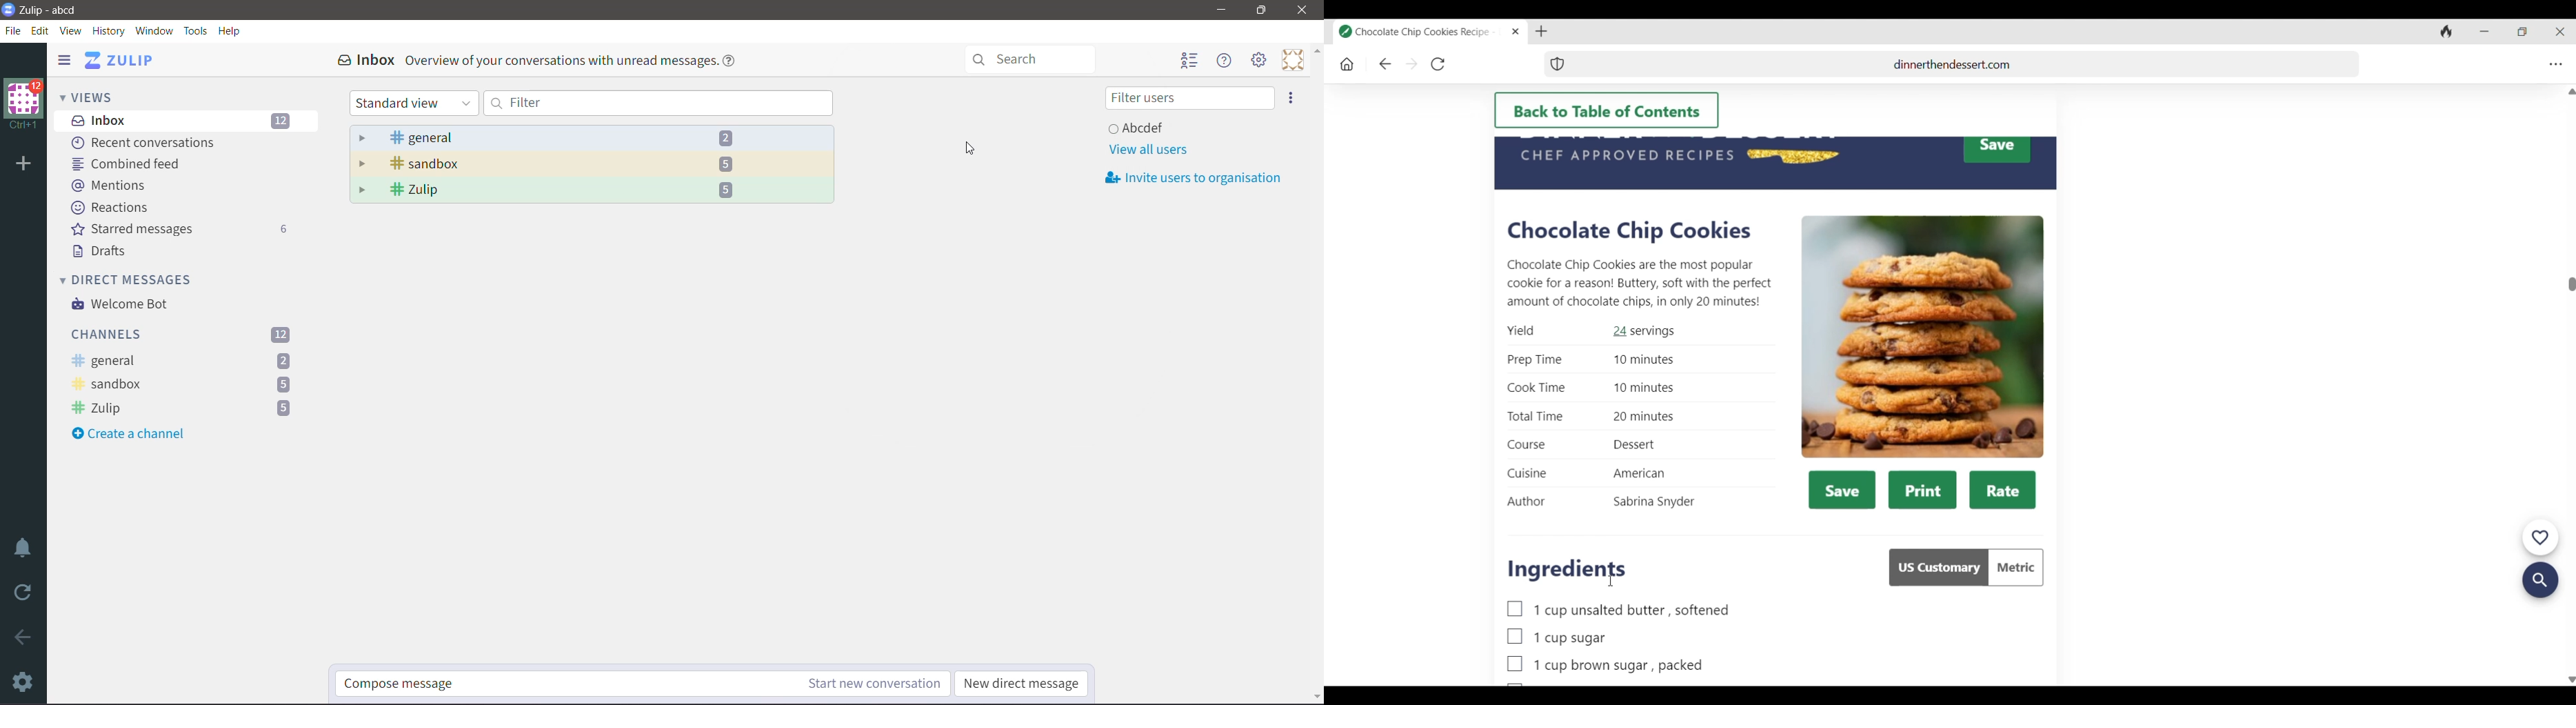  What do you see at coordinates (41, 30) in the screenshot?
I see `Edit` at bounding box center [41, 30].